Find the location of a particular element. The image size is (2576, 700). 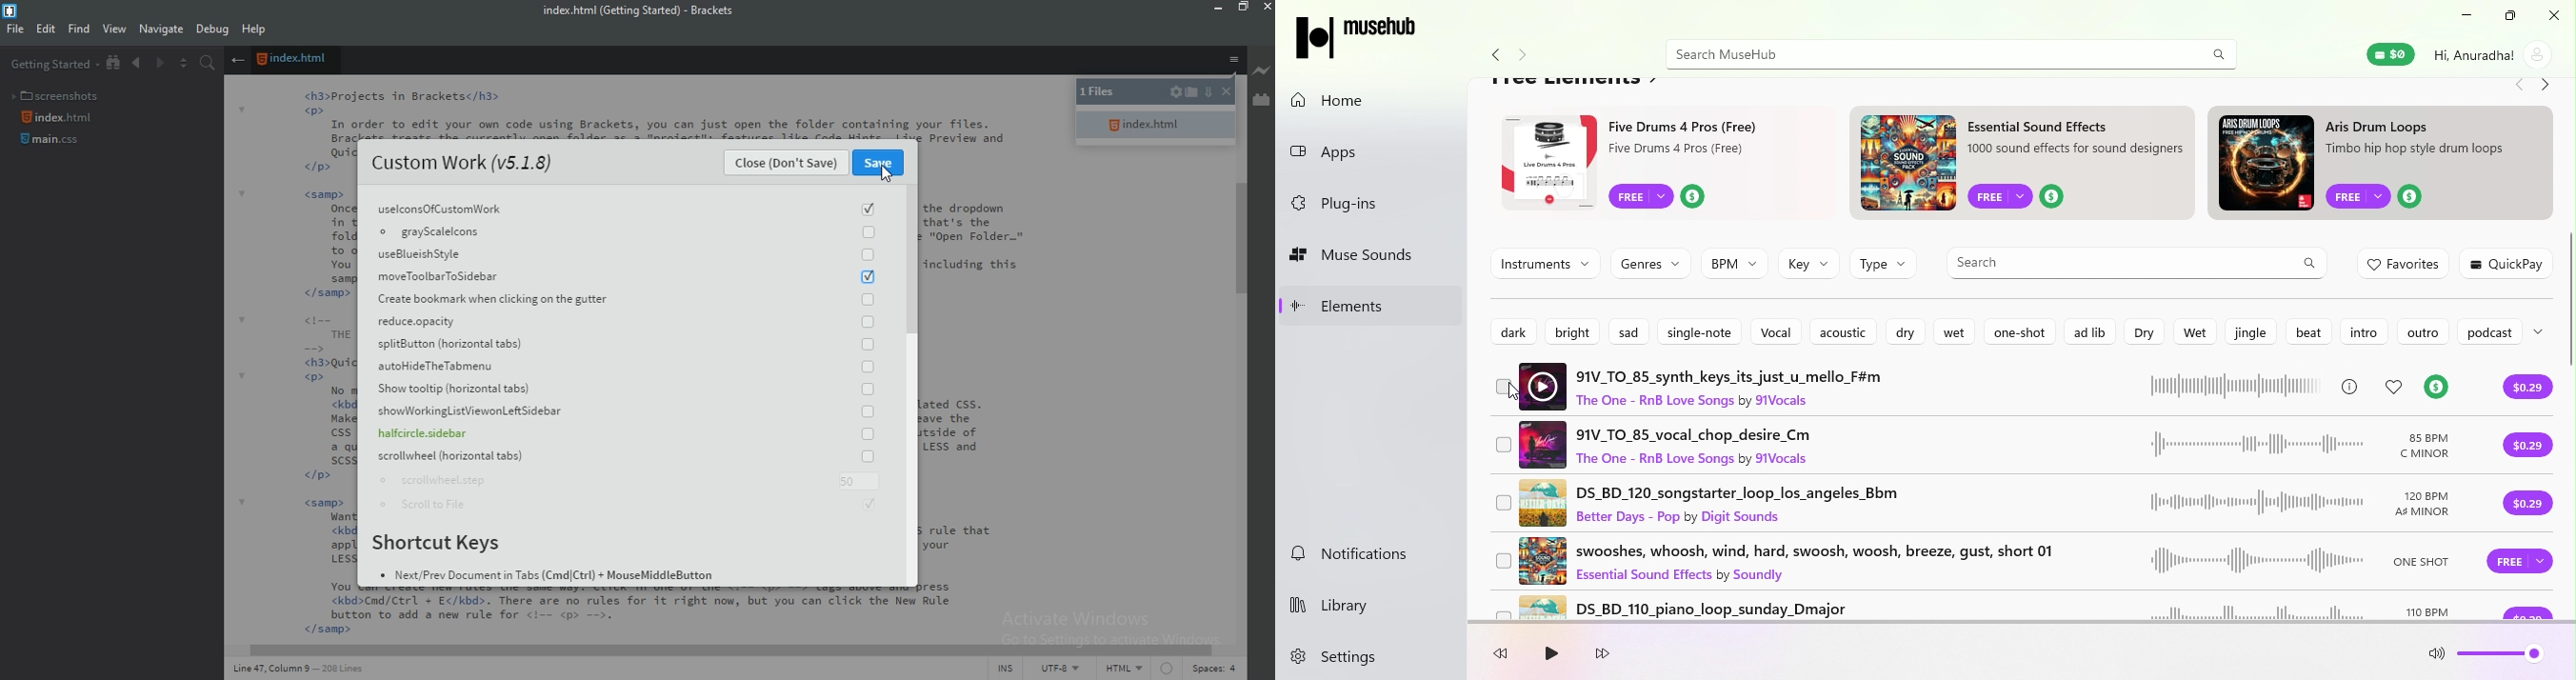

outro is located at coordinates (2422, 331).